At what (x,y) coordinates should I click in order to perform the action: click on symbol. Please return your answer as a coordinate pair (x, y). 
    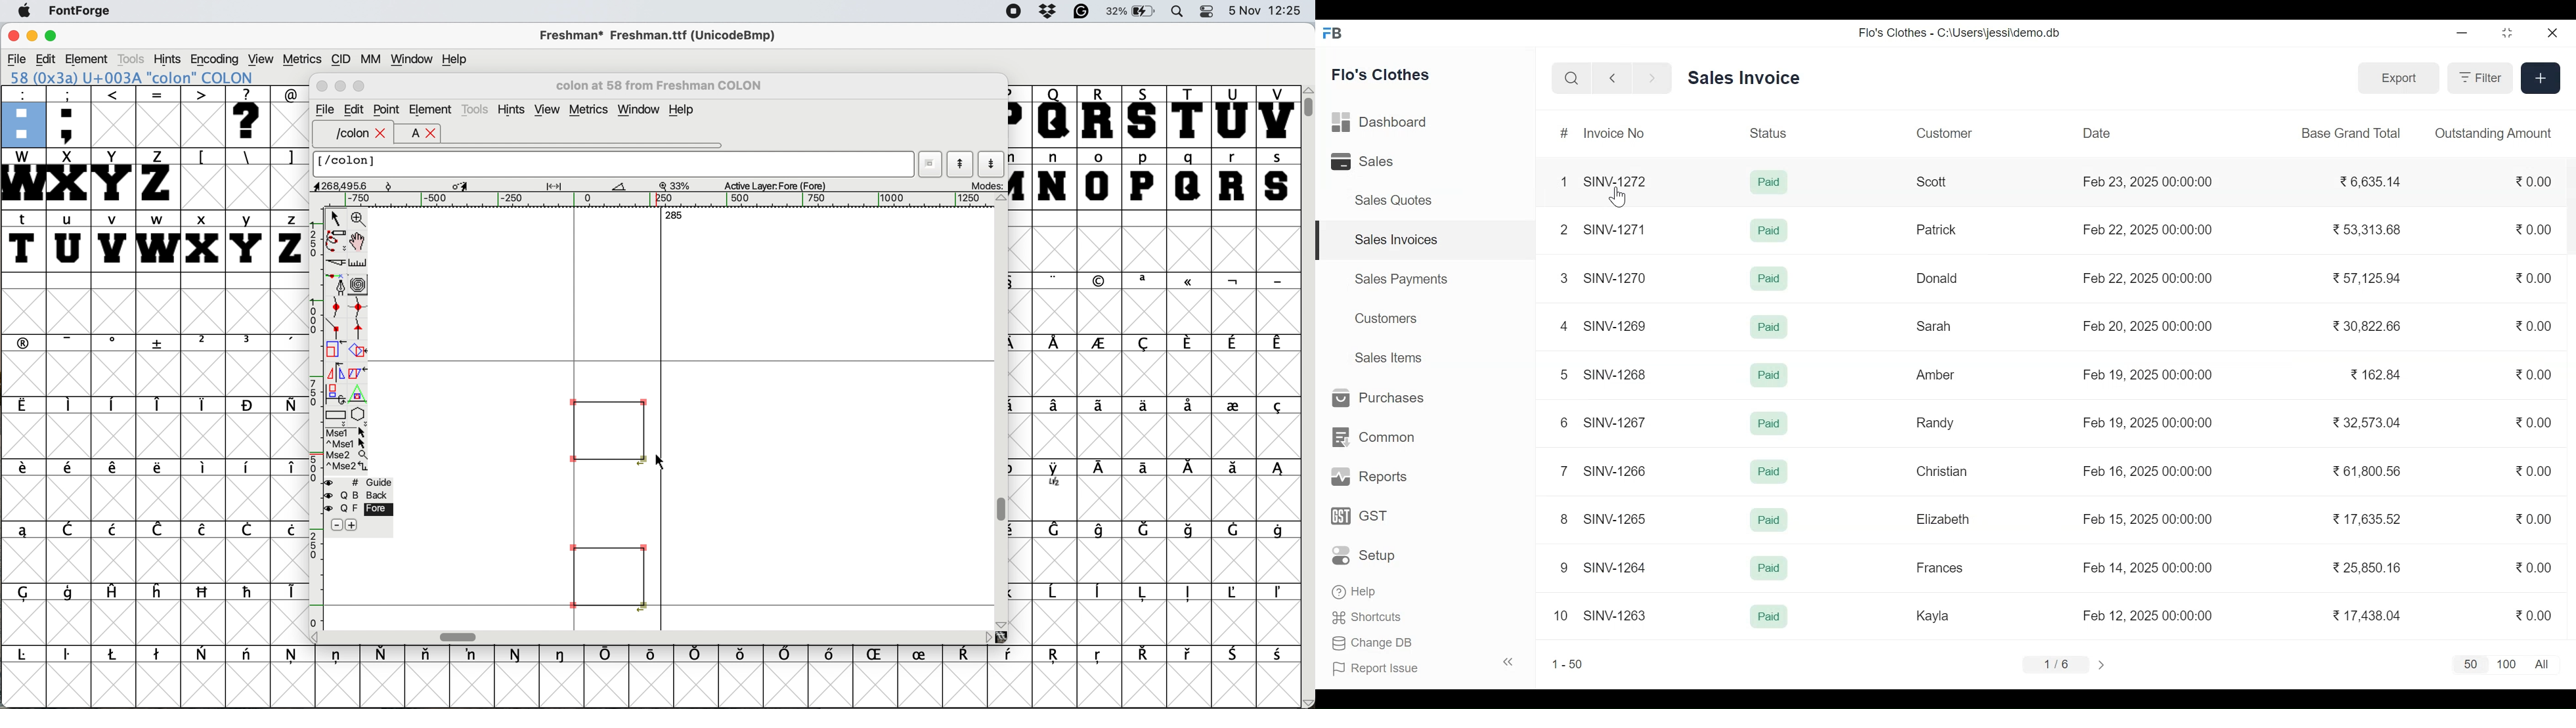
    Looking at the image, I should click on (1101, 404).